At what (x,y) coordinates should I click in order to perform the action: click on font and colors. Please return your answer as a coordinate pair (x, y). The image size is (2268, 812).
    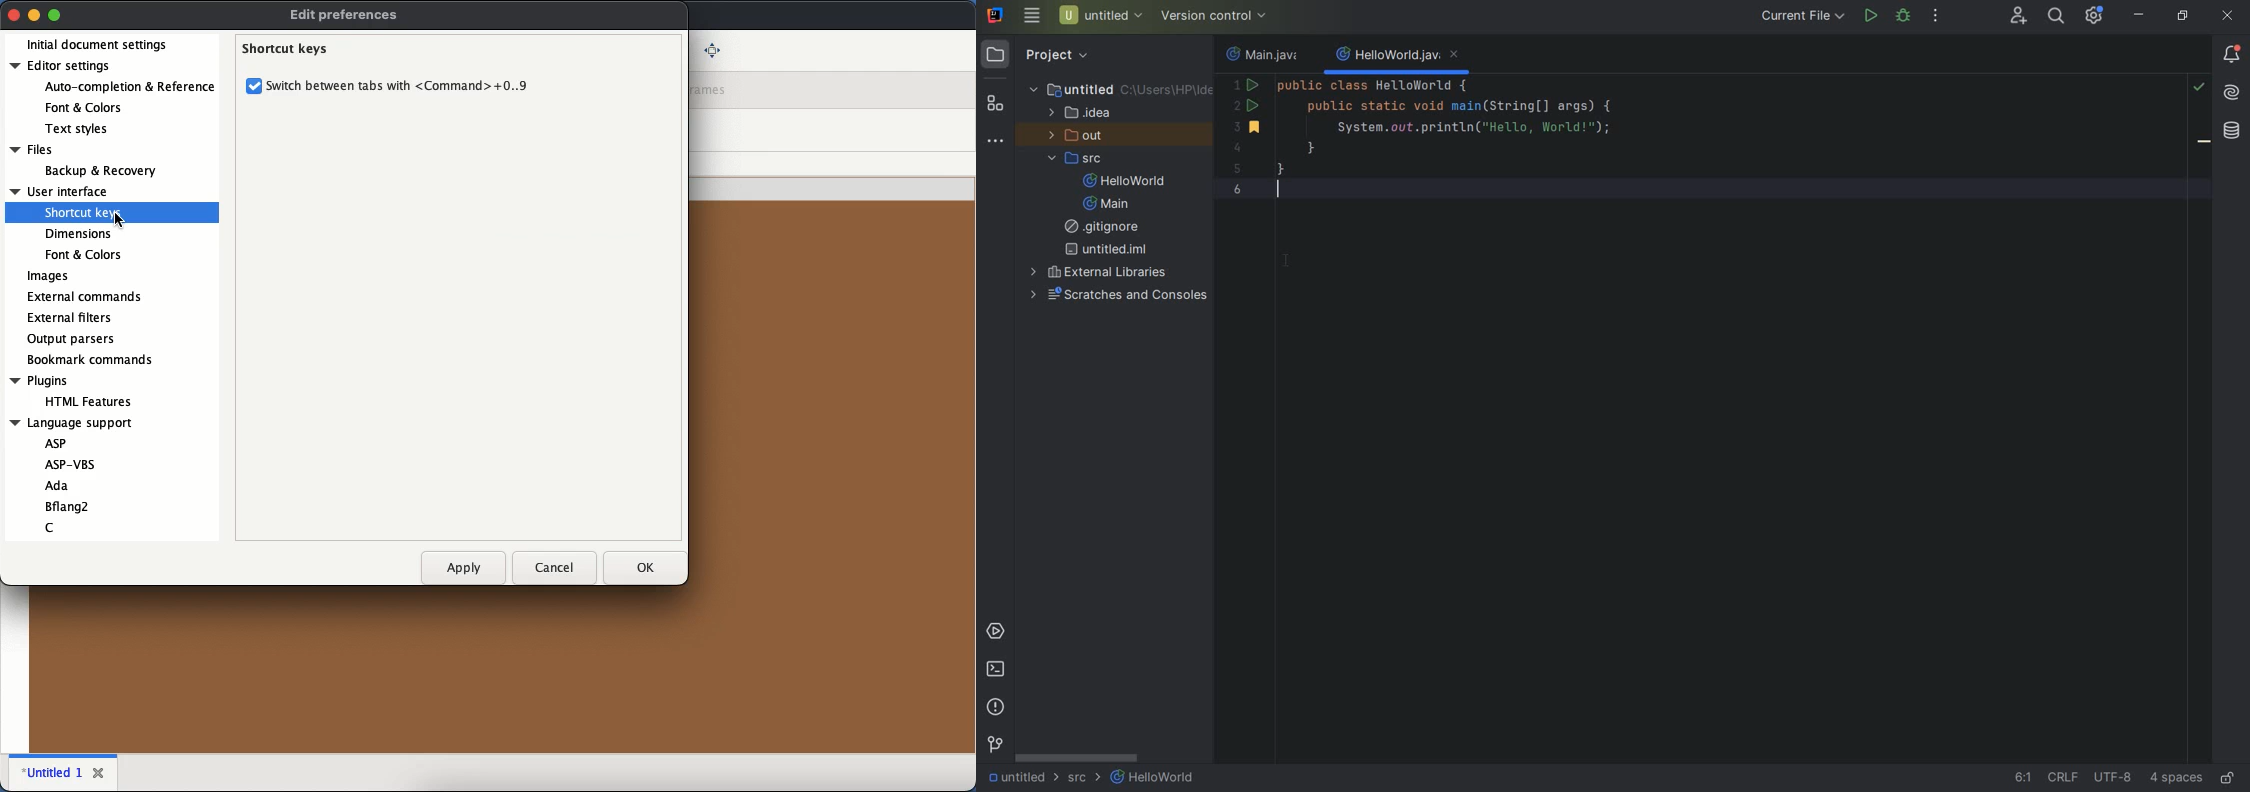
    Looking at the image, I should click on (84, 255).